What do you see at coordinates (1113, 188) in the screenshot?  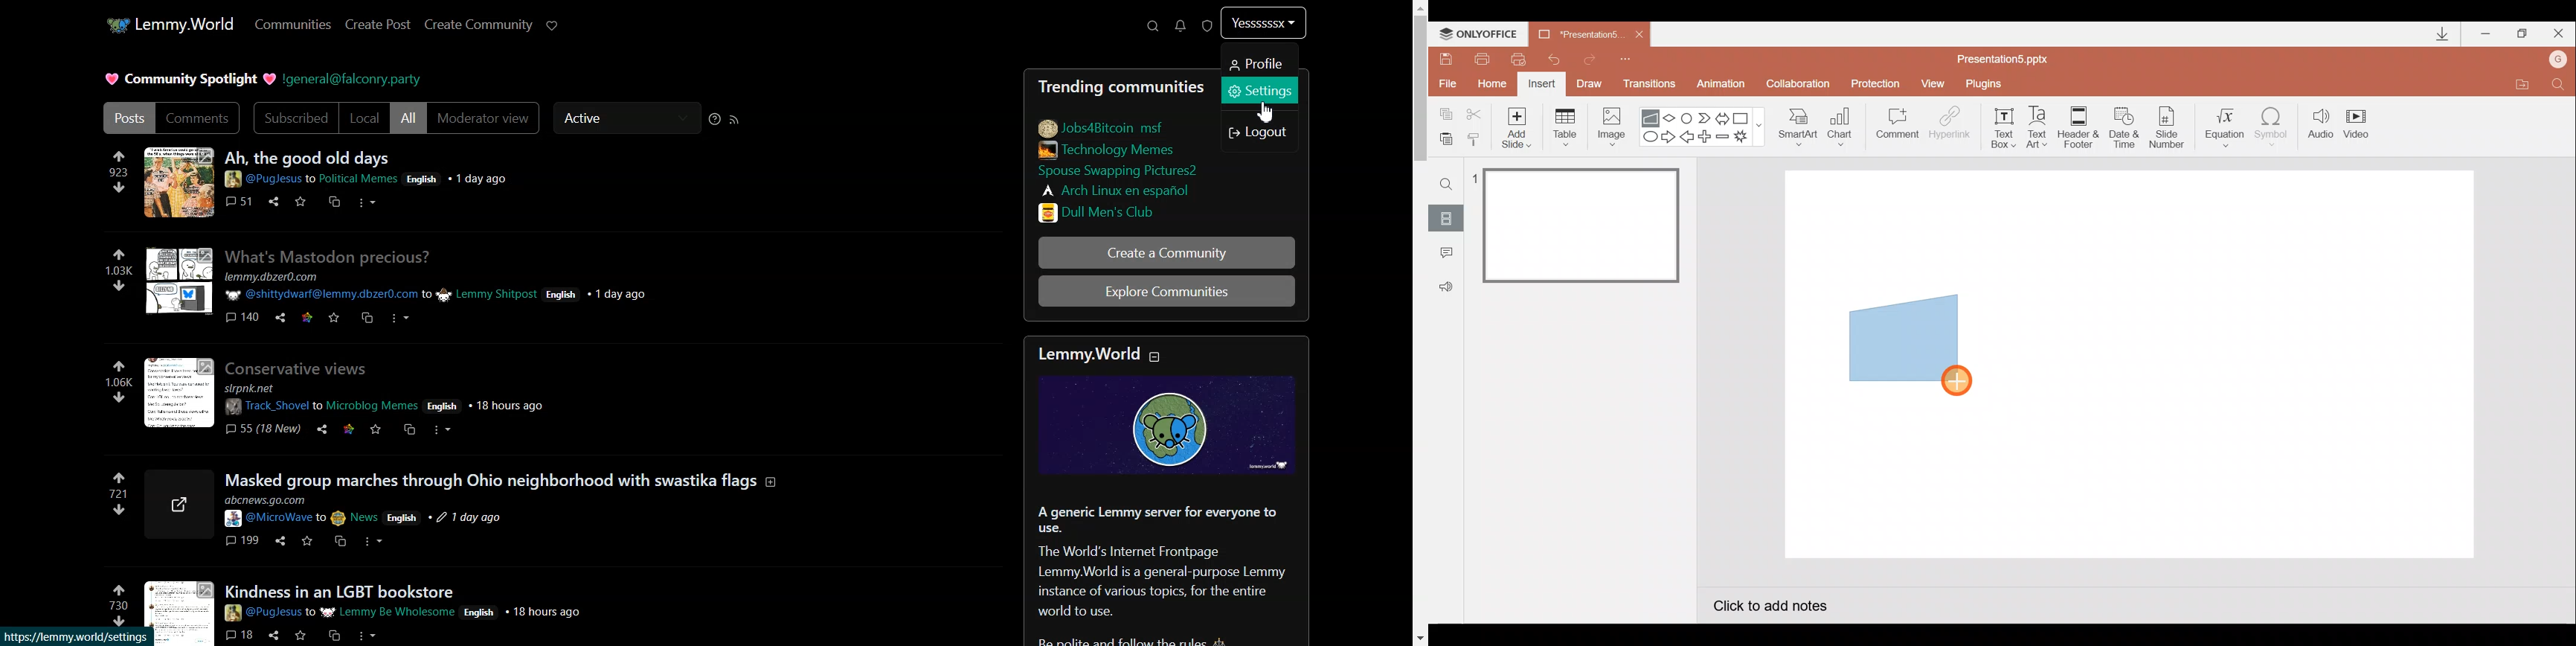 I see `link` at bounding box center [1113, 188].